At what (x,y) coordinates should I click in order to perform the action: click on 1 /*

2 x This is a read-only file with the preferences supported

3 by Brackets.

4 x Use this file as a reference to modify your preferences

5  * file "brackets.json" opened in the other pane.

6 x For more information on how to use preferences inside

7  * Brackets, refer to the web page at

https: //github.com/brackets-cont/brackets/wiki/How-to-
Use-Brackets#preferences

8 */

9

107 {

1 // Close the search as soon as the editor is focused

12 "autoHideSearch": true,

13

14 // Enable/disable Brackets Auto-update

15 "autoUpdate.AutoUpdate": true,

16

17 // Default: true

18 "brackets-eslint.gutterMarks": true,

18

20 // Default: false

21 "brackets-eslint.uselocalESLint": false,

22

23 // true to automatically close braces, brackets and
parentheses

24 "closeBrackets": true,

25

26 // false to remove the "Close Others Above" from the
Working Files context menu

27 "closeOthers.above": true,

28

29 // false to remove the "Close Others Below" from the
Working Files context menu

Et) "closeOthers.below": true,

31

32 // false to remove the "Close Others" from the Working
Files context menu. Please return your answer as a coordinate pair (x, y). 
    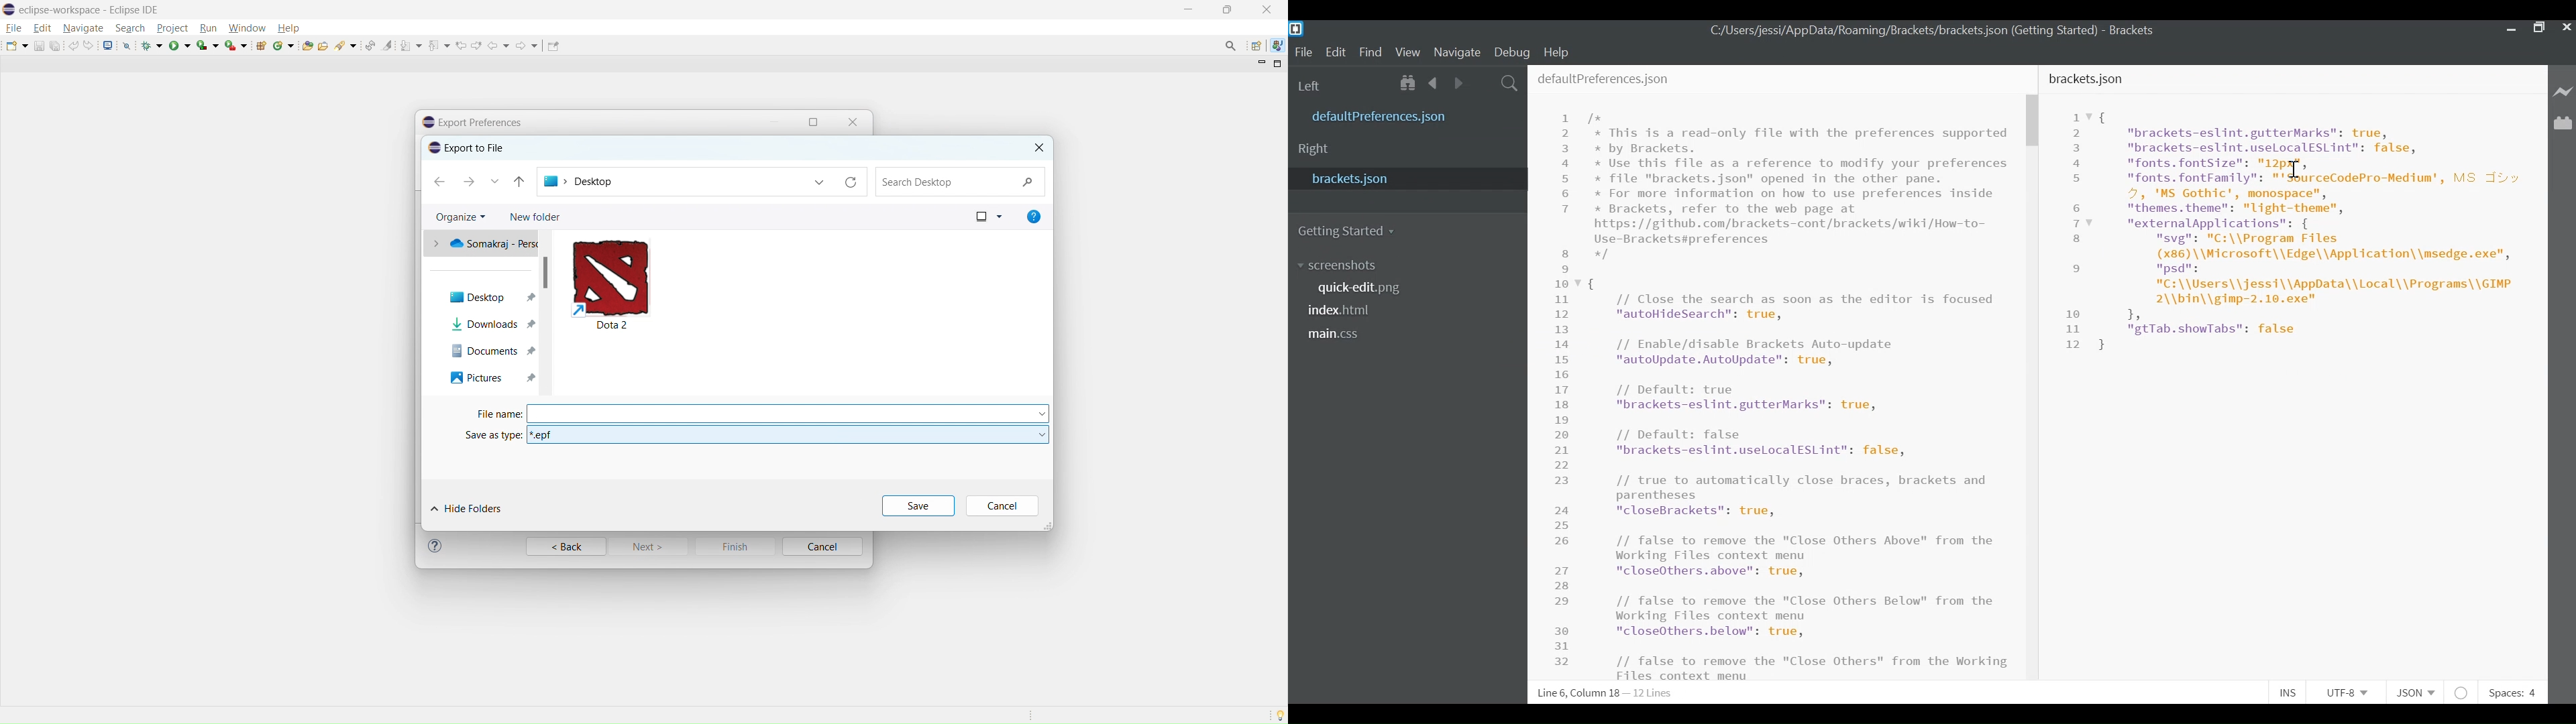
    Looking at the image, I should click on (1784, 394).